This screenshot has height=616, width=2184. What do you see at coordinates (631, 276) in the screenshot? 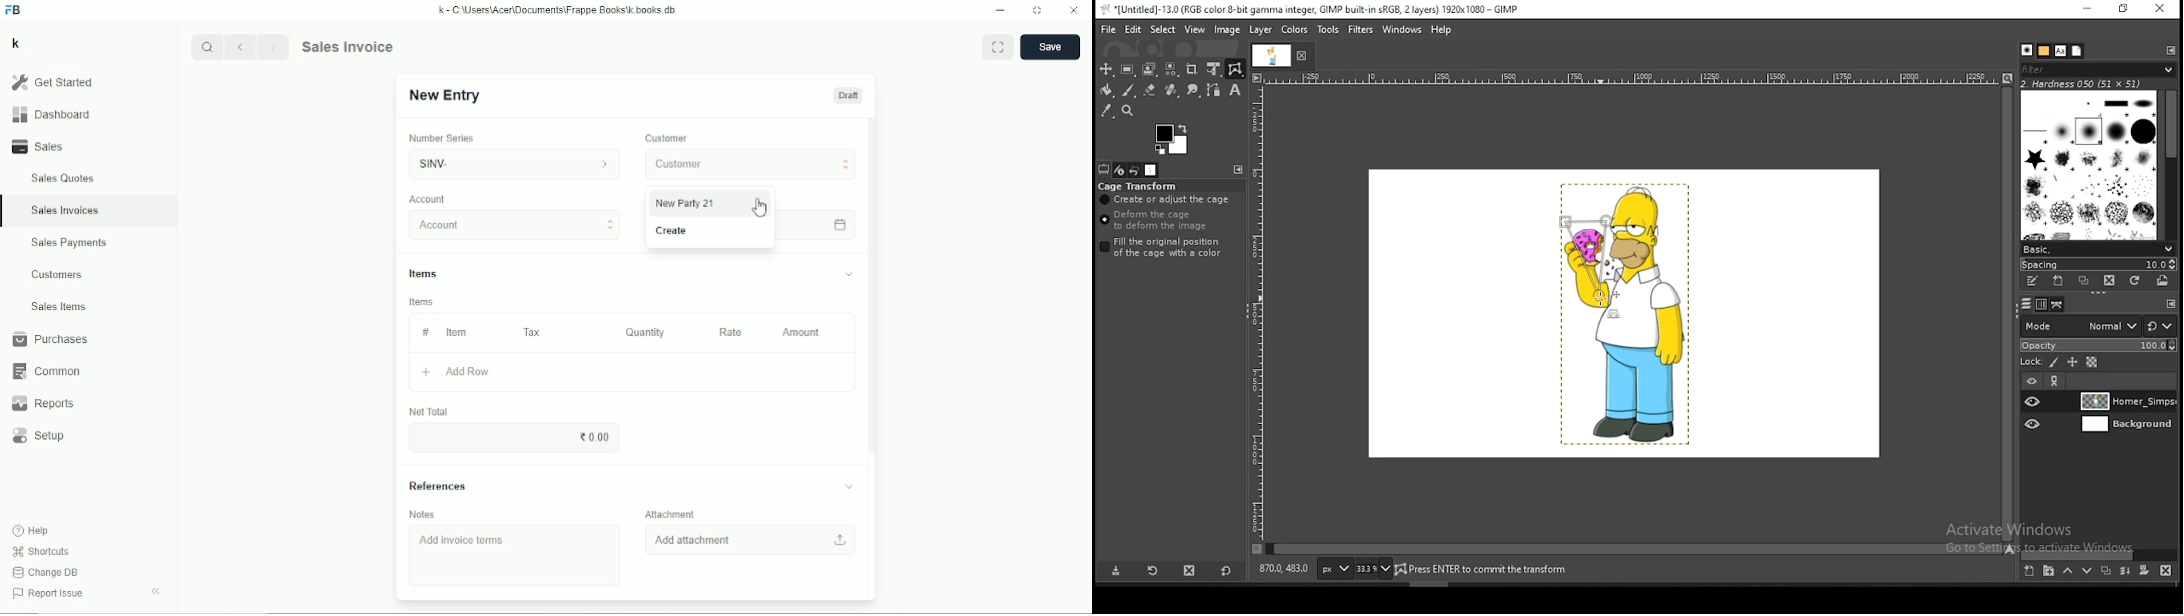
I see `Items` at bounding box center [631, 276].